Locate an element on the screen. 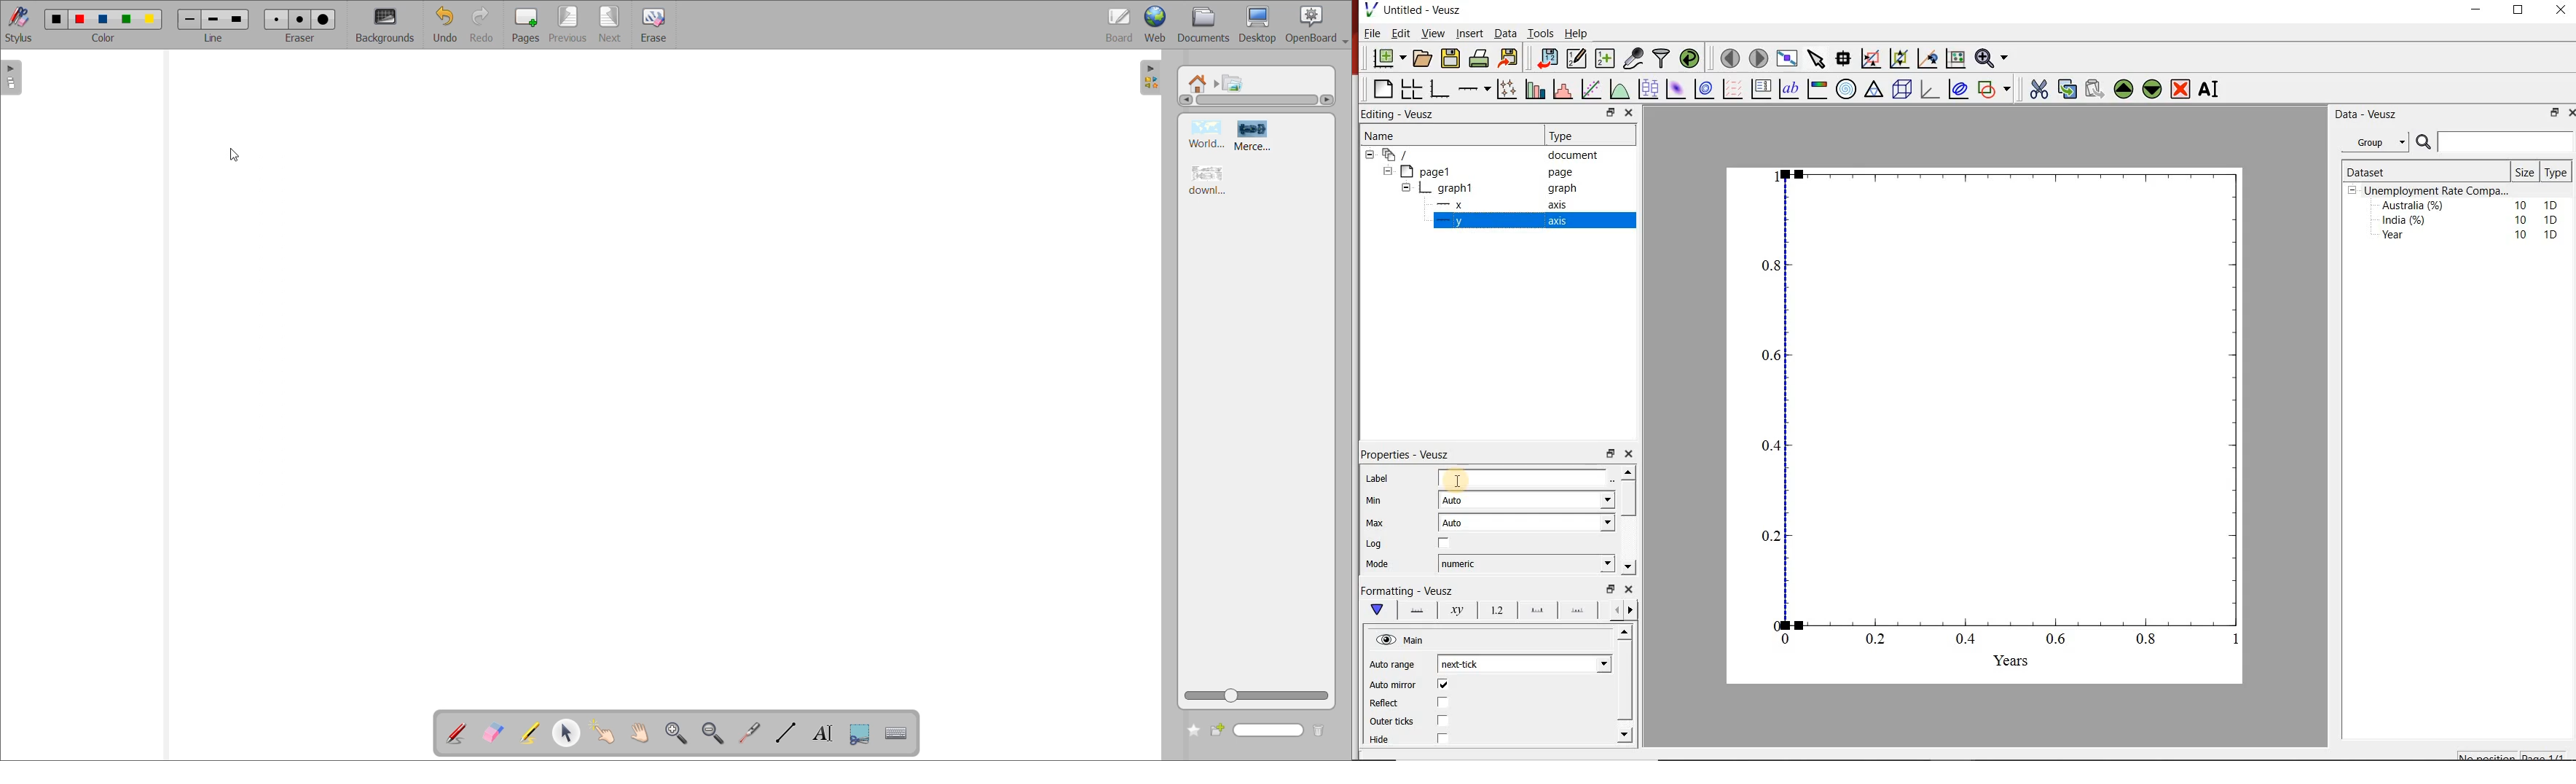 Image resolution: width=2576 pixels, height=784 pixels. text label is located at coordinates (1789, 89).